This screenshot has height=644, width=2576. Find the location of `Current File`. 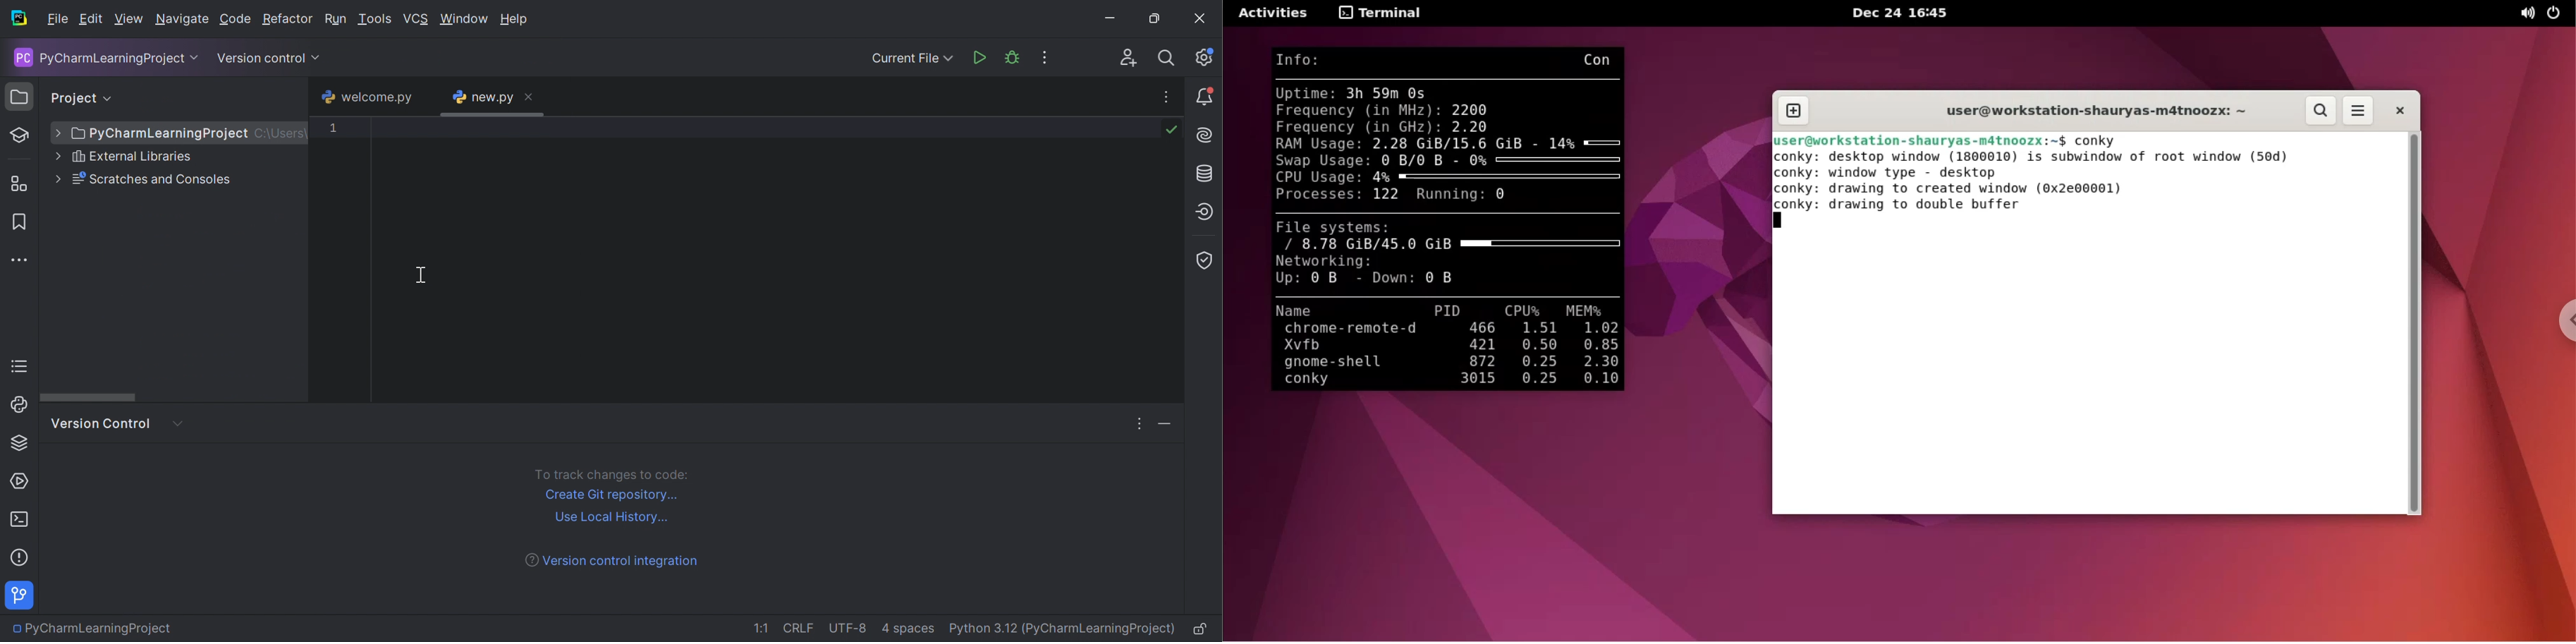

Current File is located at coordinates (914, 59).